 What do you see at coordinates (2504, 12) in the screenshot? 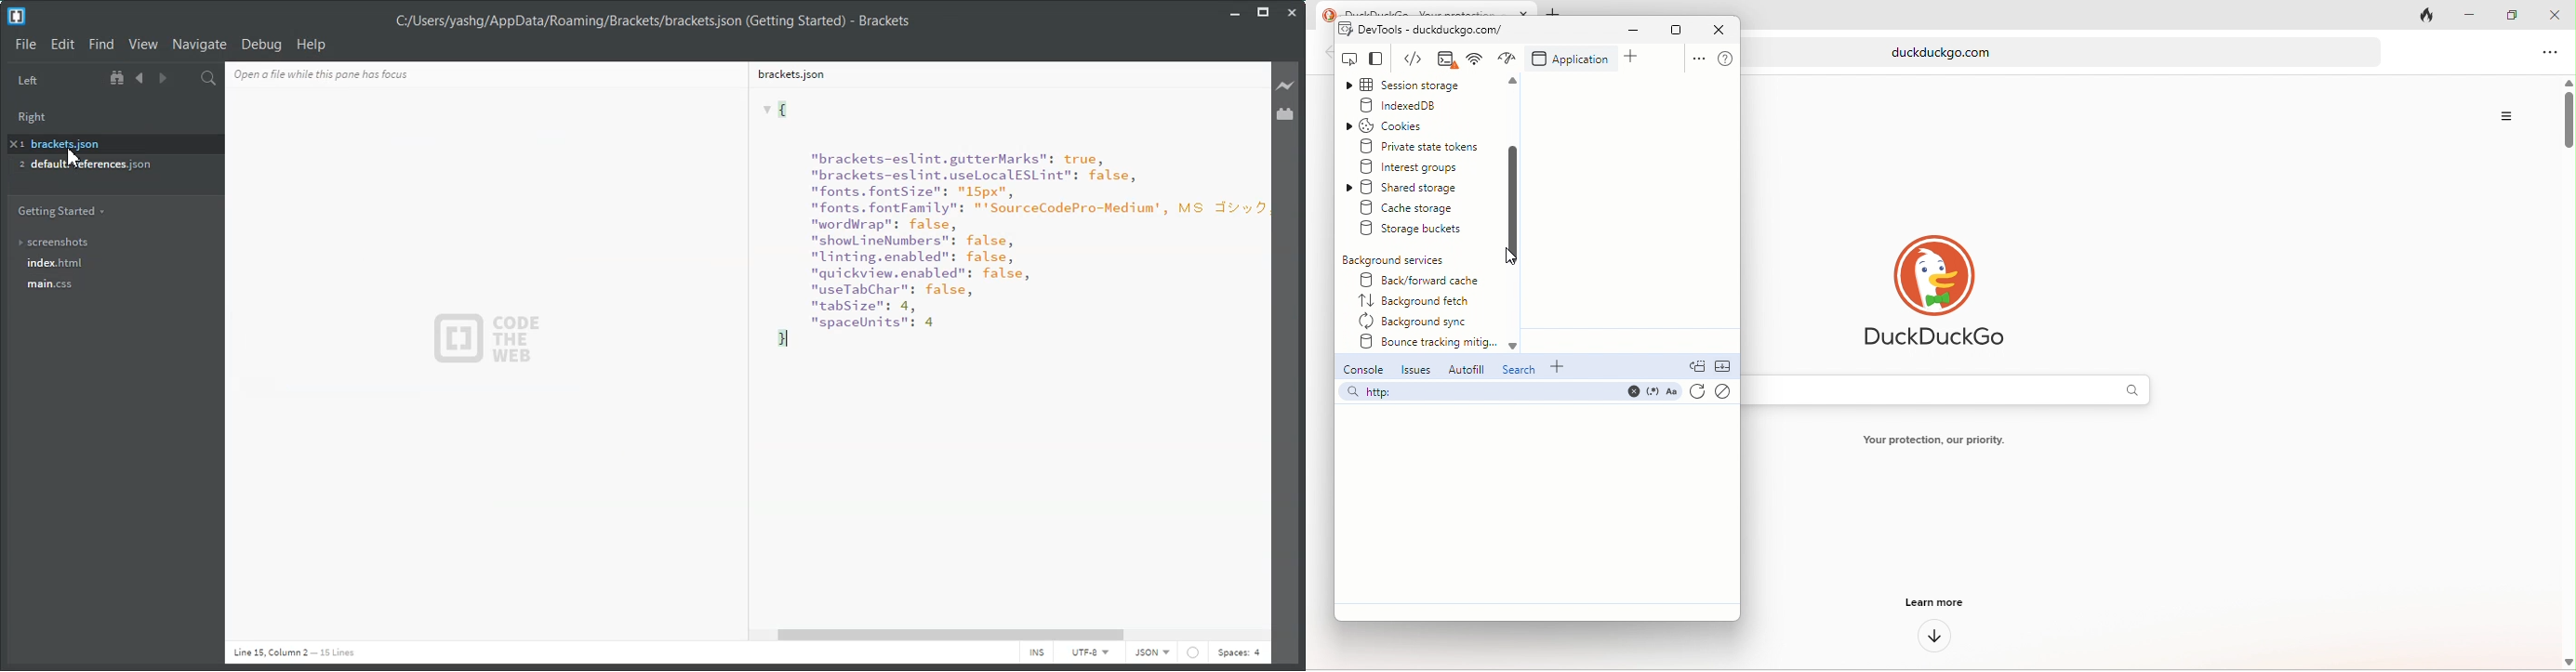
I see `maximize` at bounding box center [2504, 12].